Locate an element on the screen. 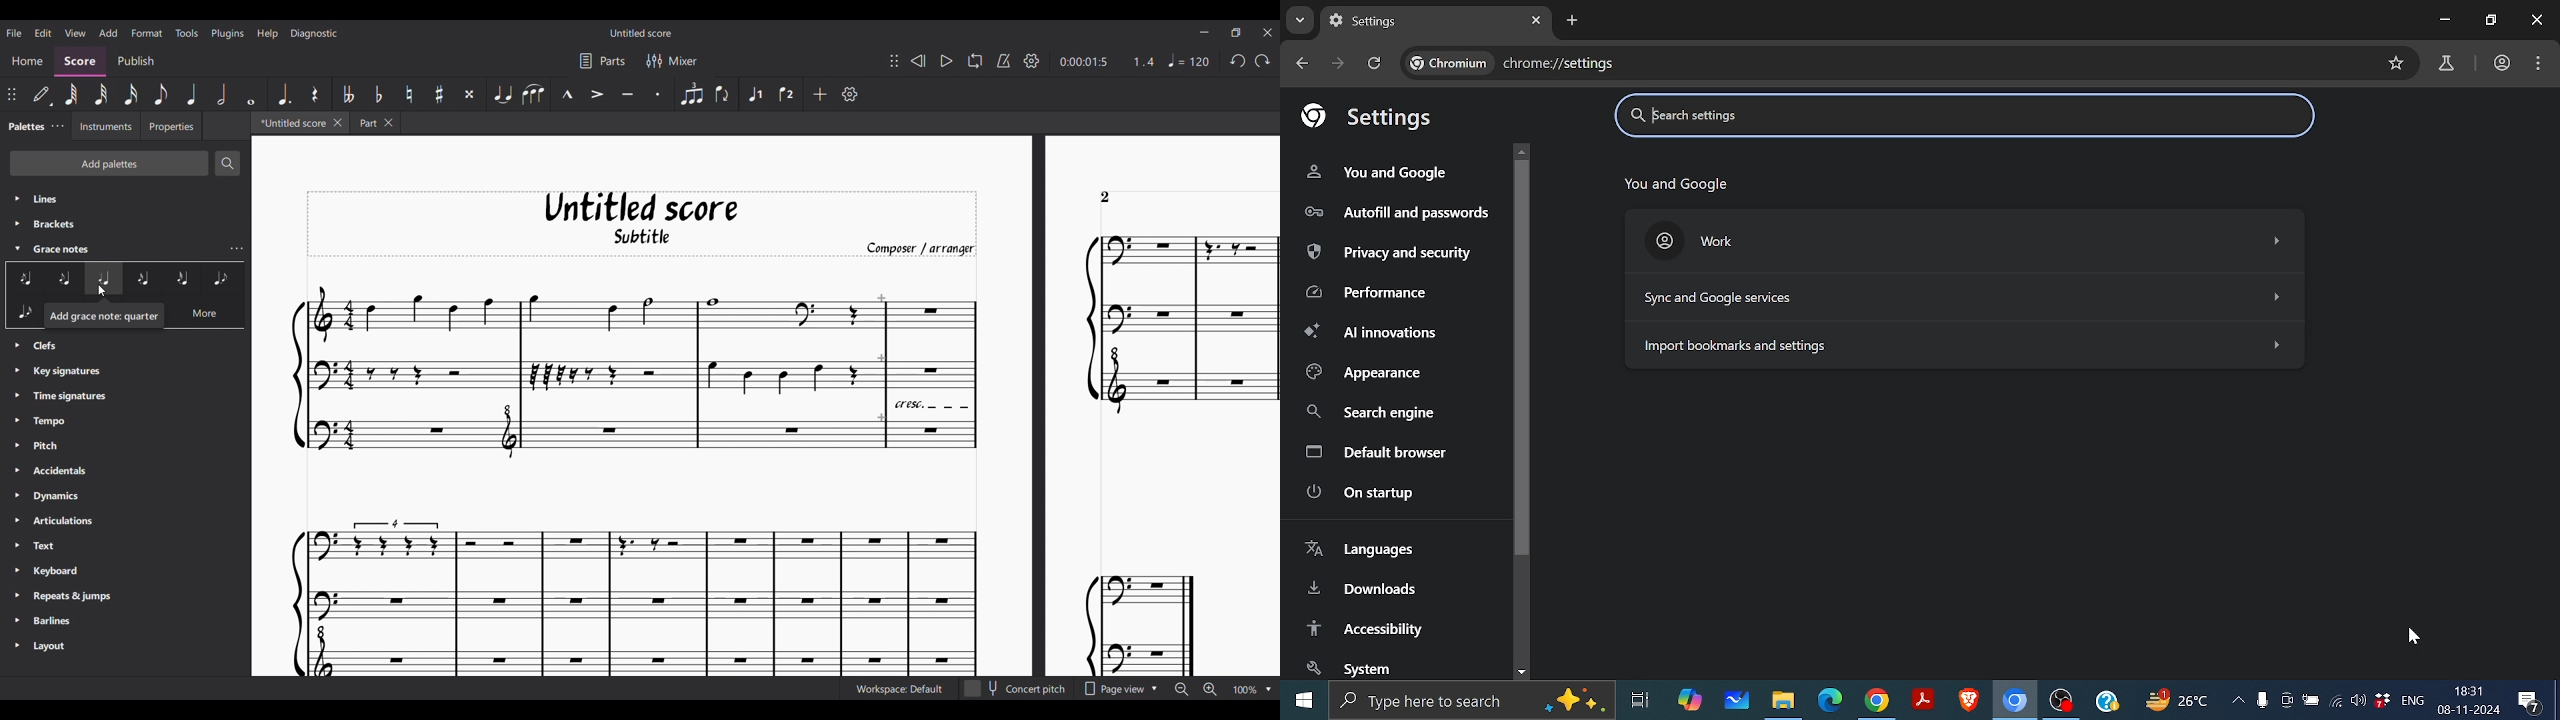 This screenshot has height=728, width=2576. whiteboard is located at coordinates (1737, 701).